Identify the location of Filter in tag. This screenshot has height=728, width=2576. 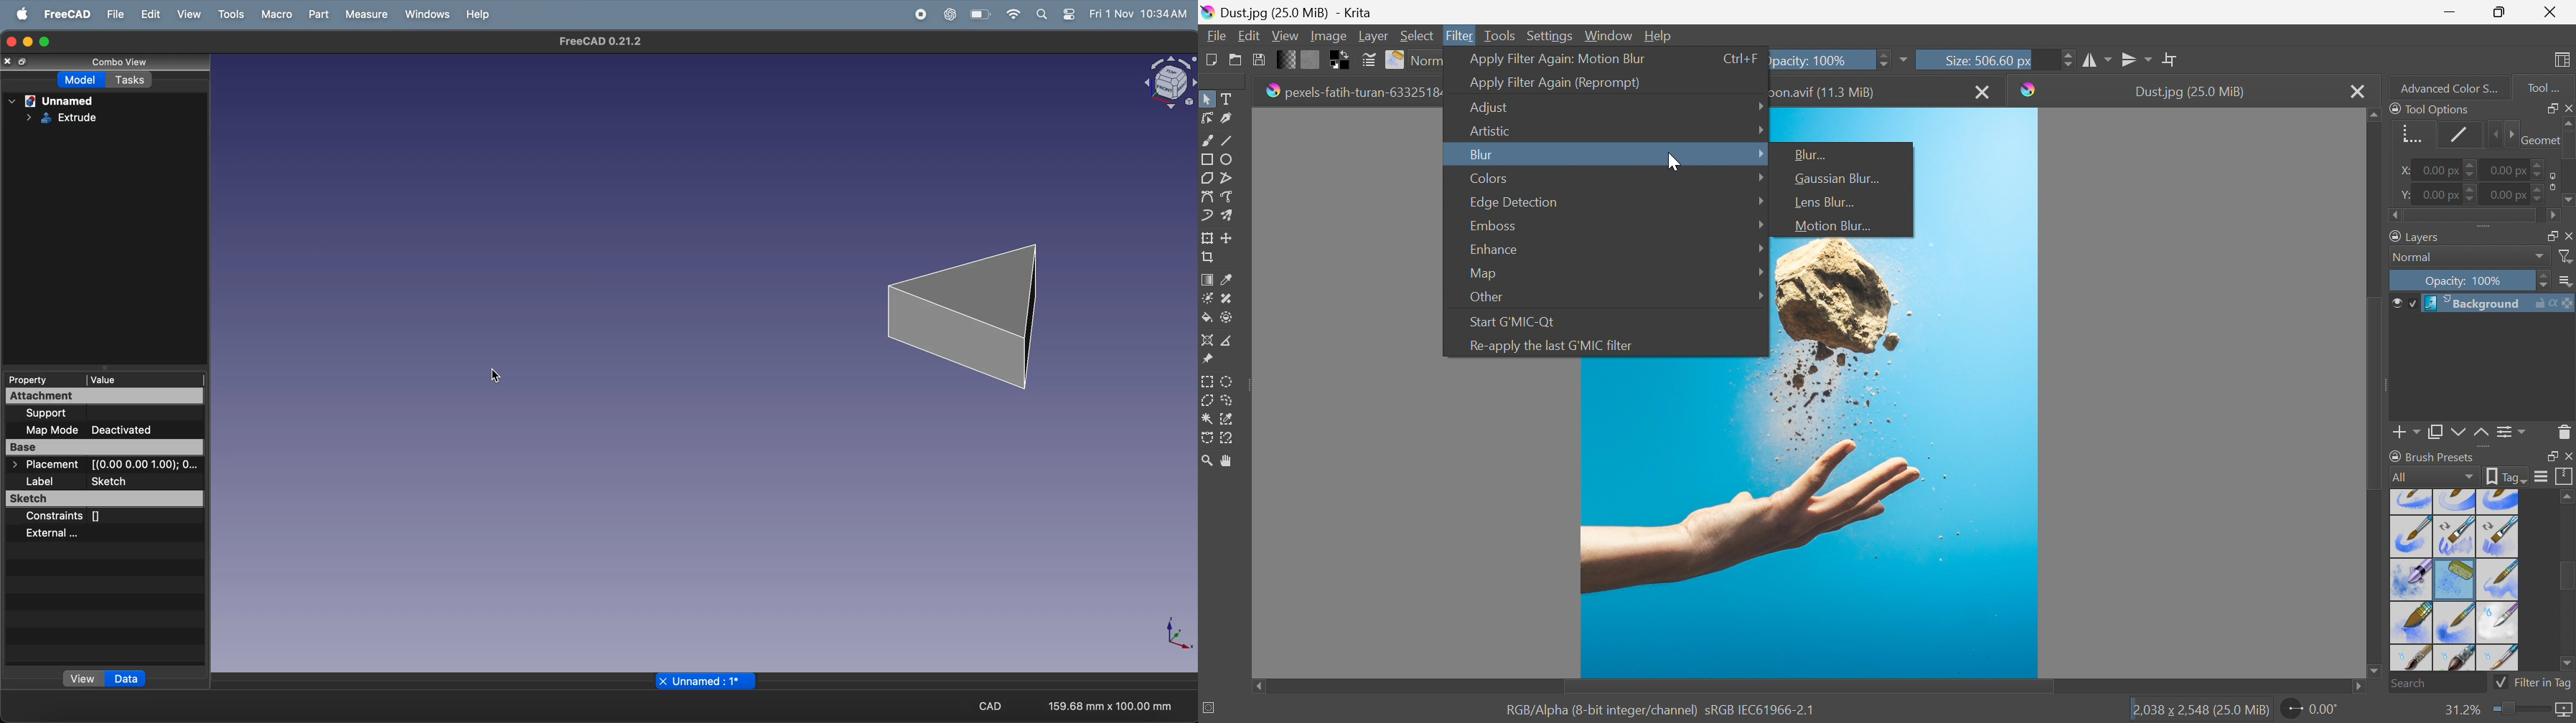
(2534, 683).